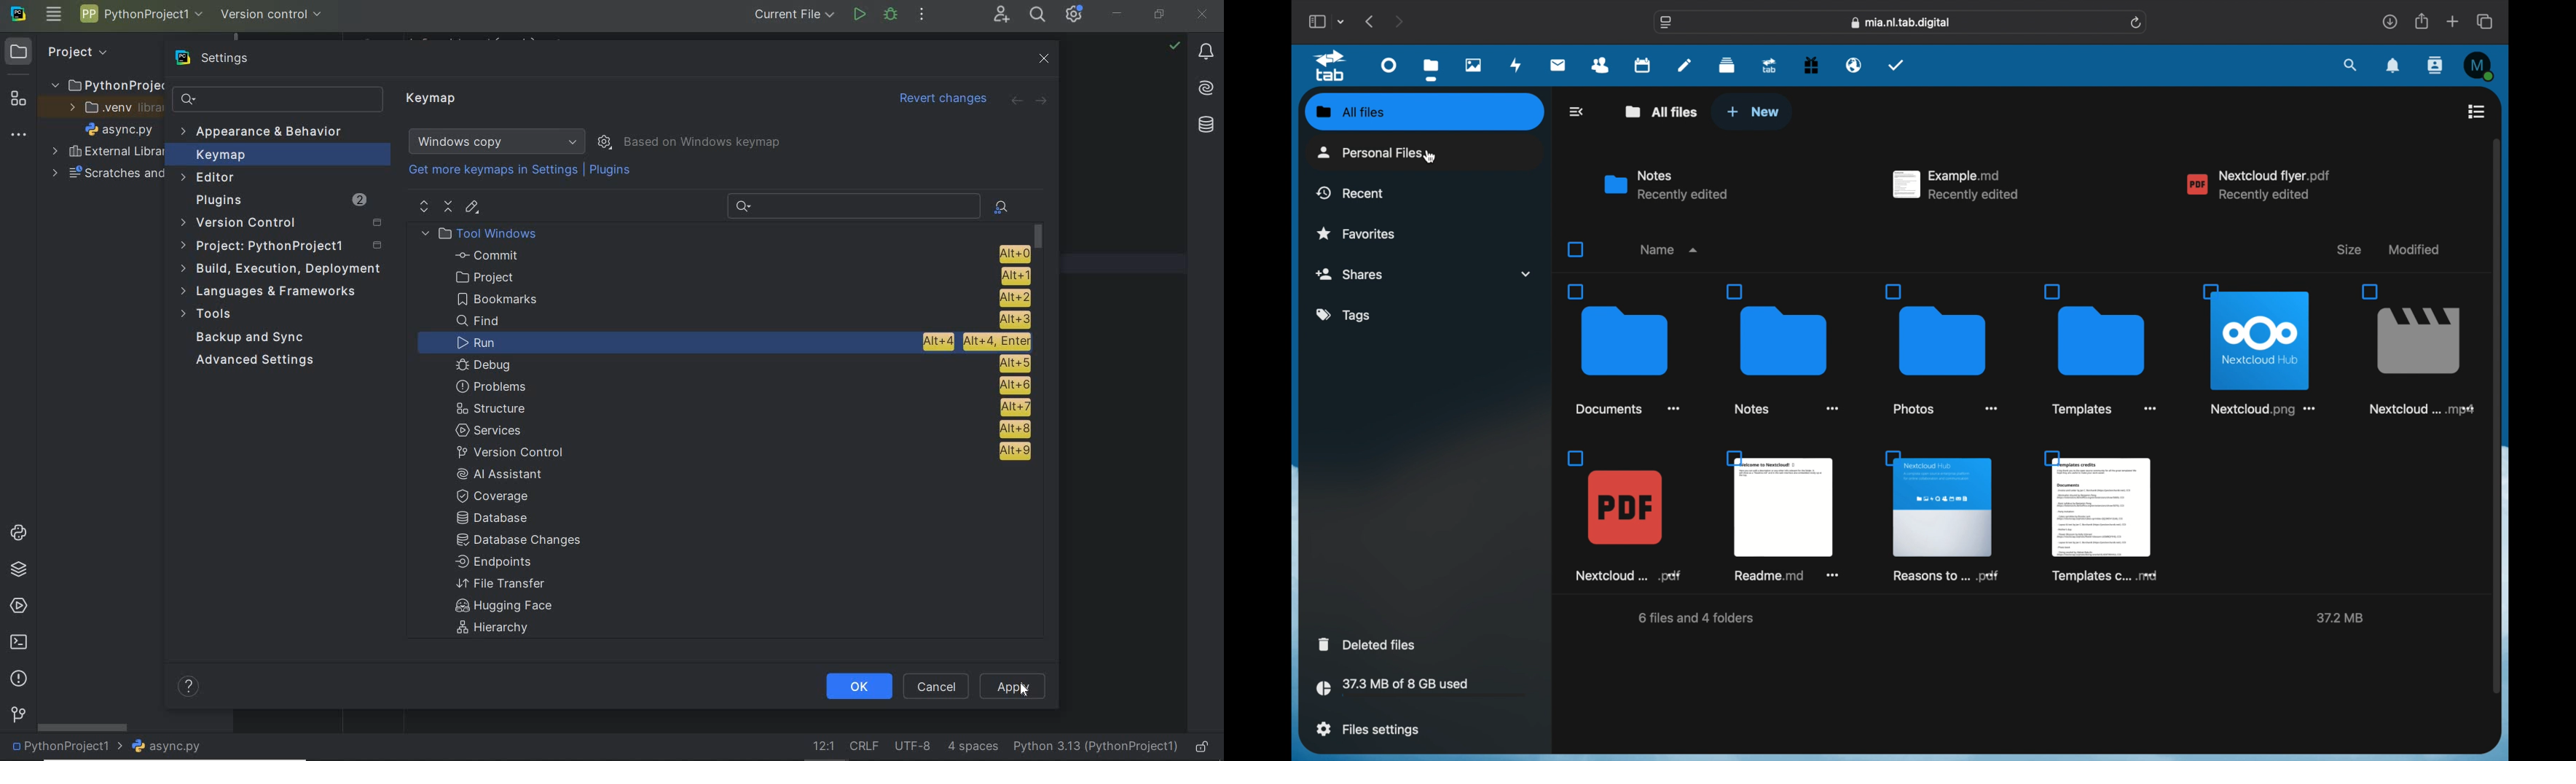 Image resolution: width=2576 pixels, height=784 pixels. Describe the element at coordinates (891, 15) in the screenshot. I see `Debug` at that location.